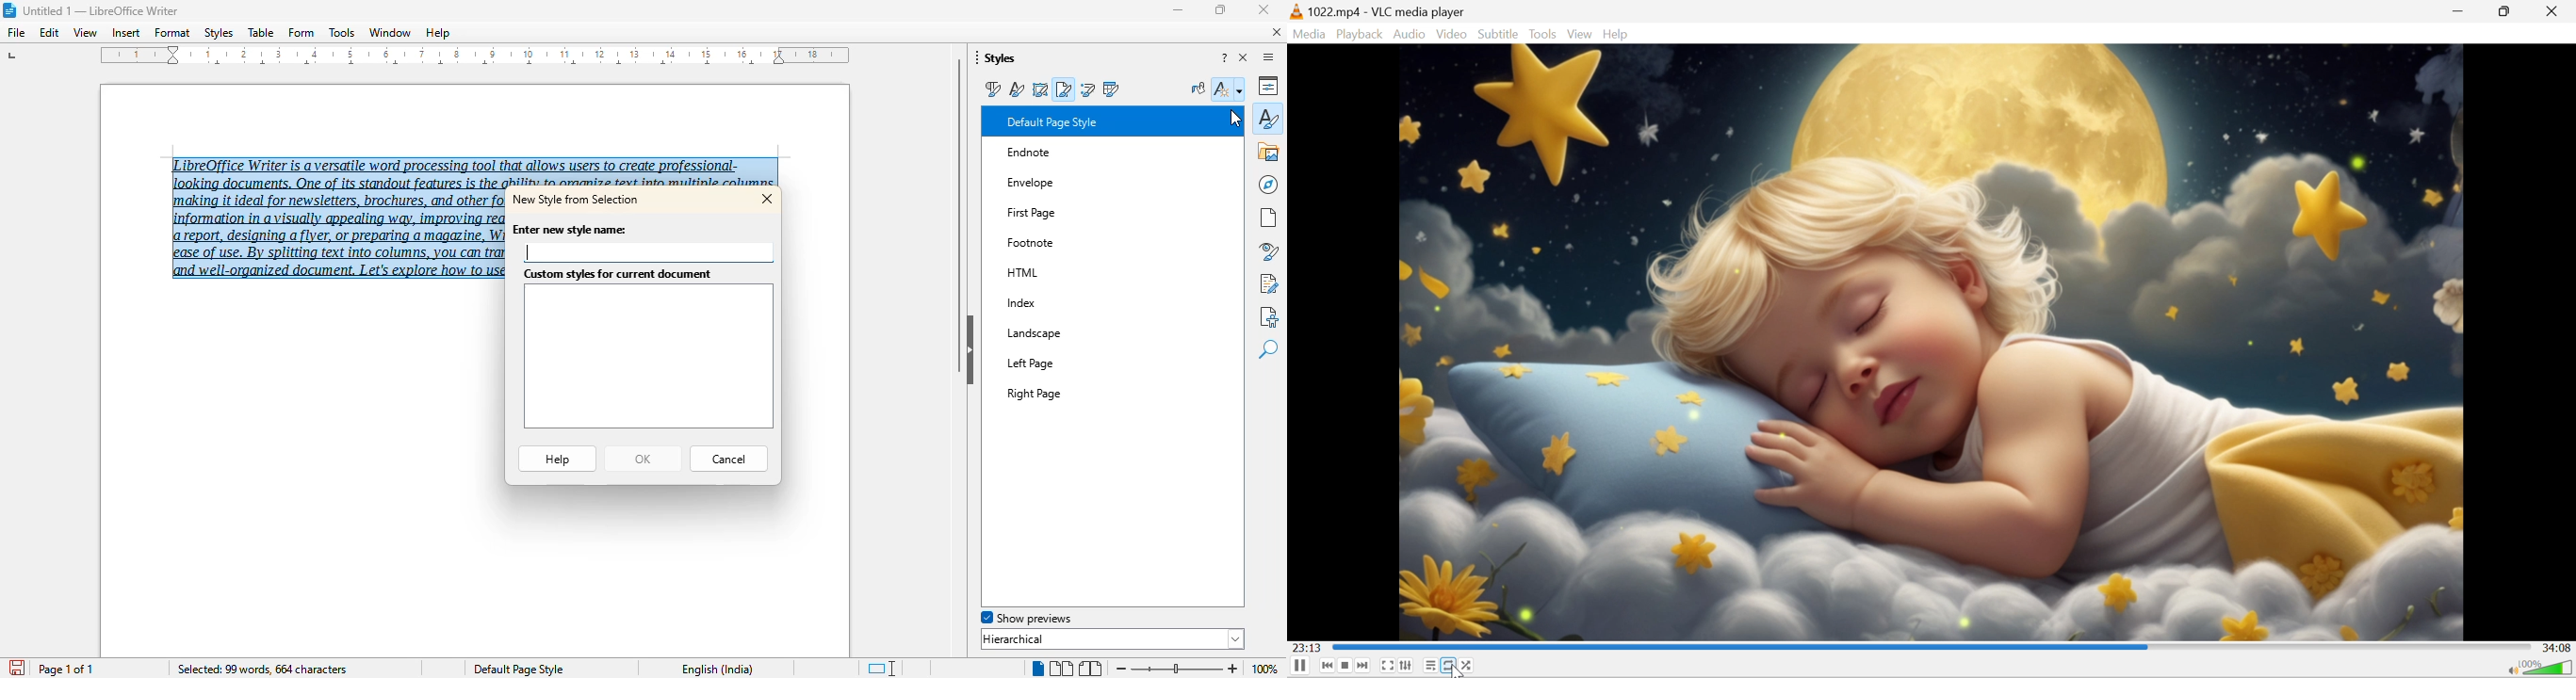  I want to click on new style from selection, so click(578, 199).